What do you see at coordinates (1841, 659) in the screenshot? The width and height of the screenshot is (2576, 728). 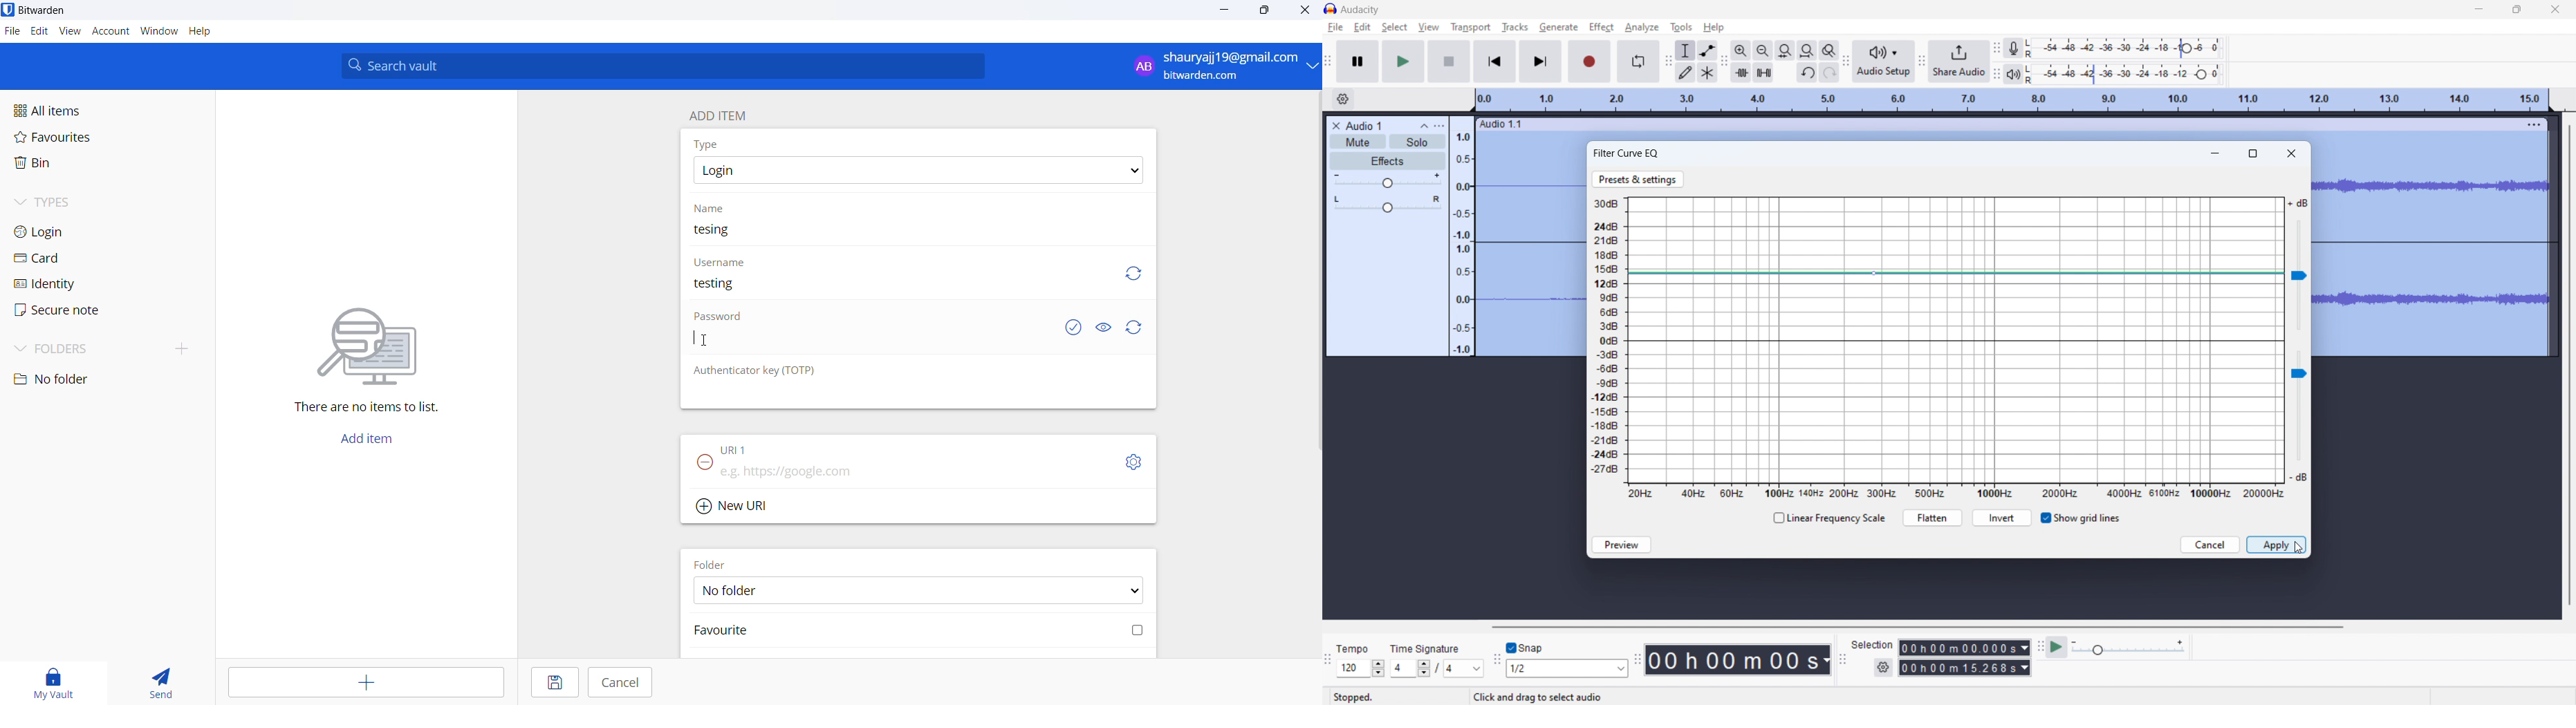 I see `selection toolbar` at bounding box center [1841, 659].